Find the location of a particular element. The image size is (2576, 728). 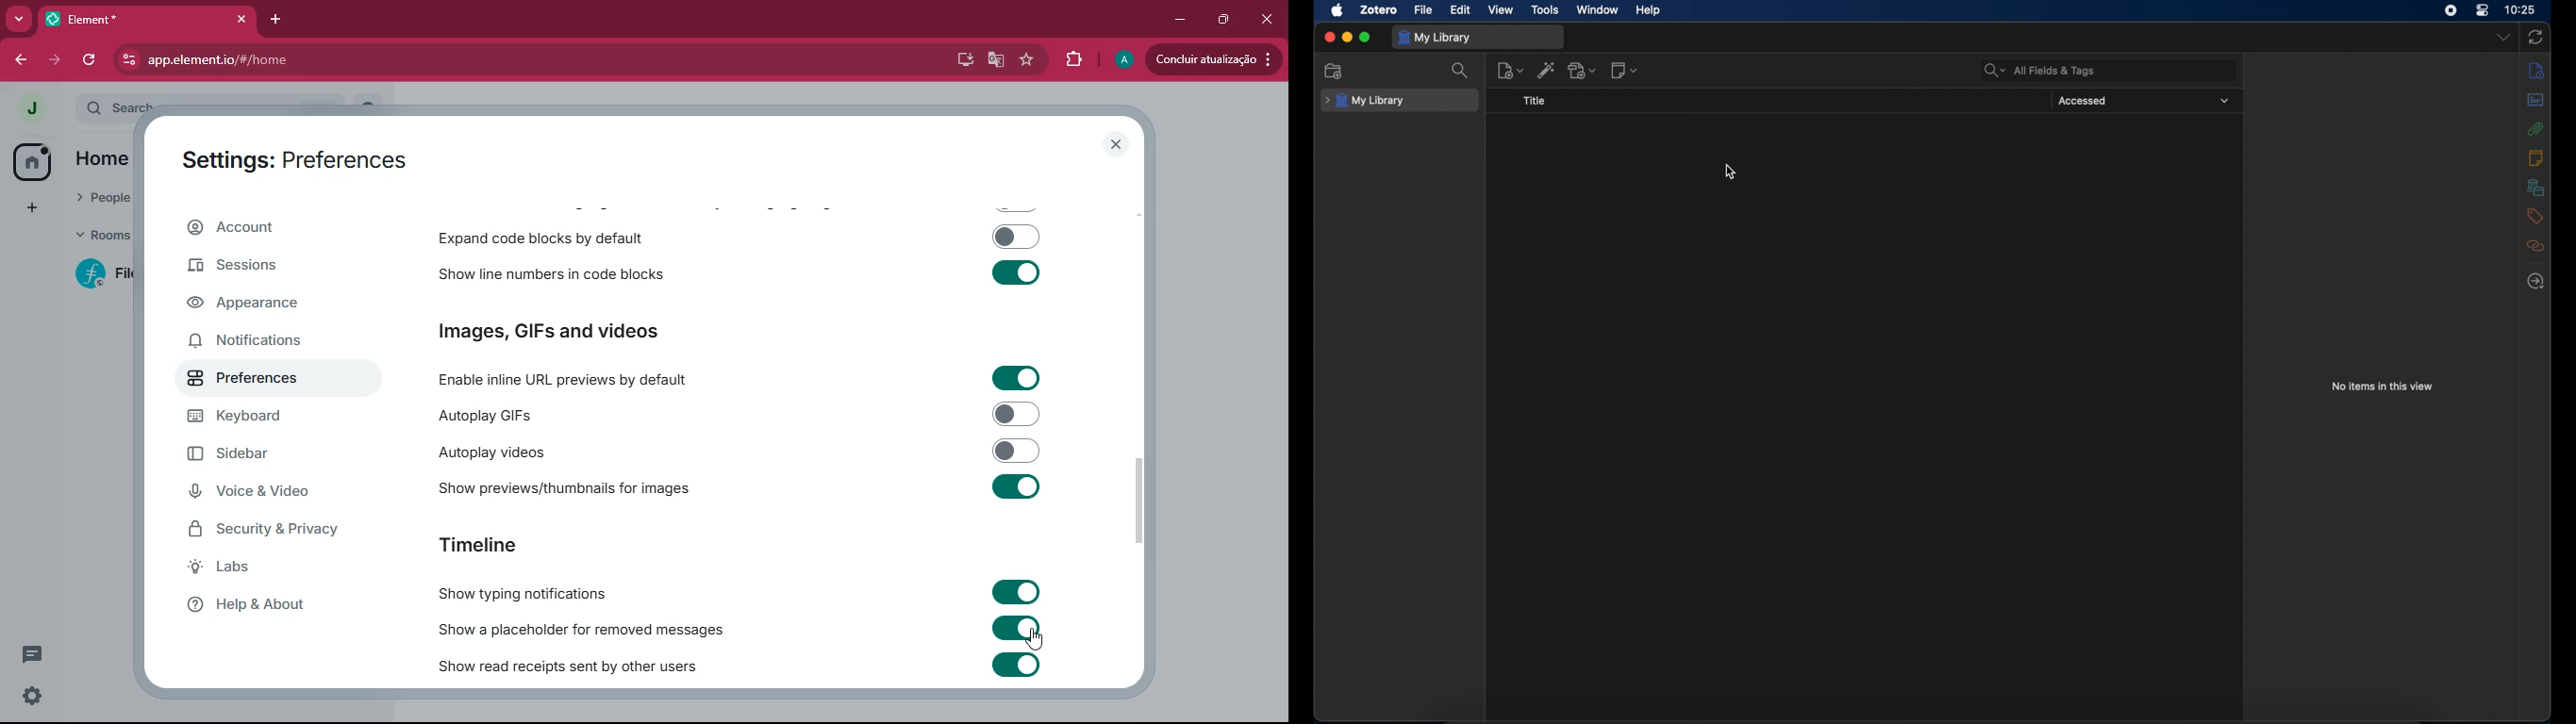

sync is located at coordinates (2535, 37).